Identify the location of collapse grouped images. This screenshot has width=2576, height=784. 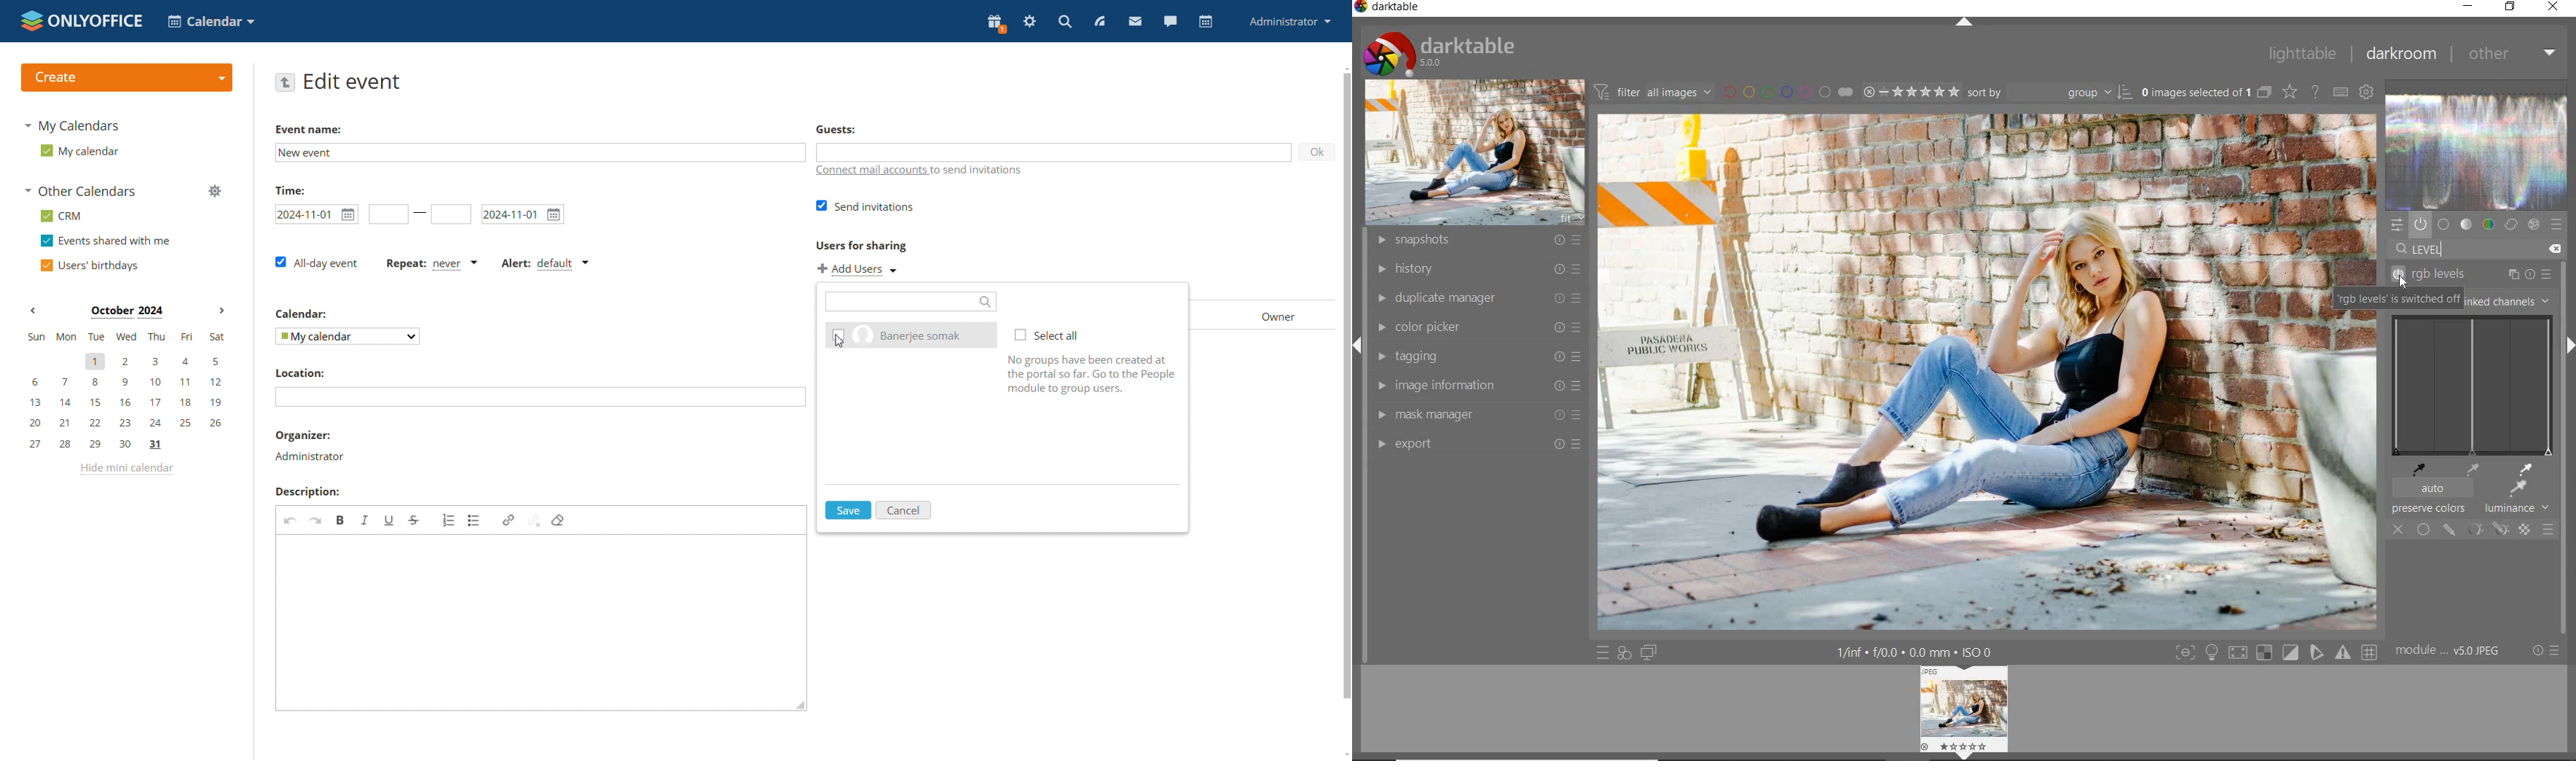
(2265, 93).